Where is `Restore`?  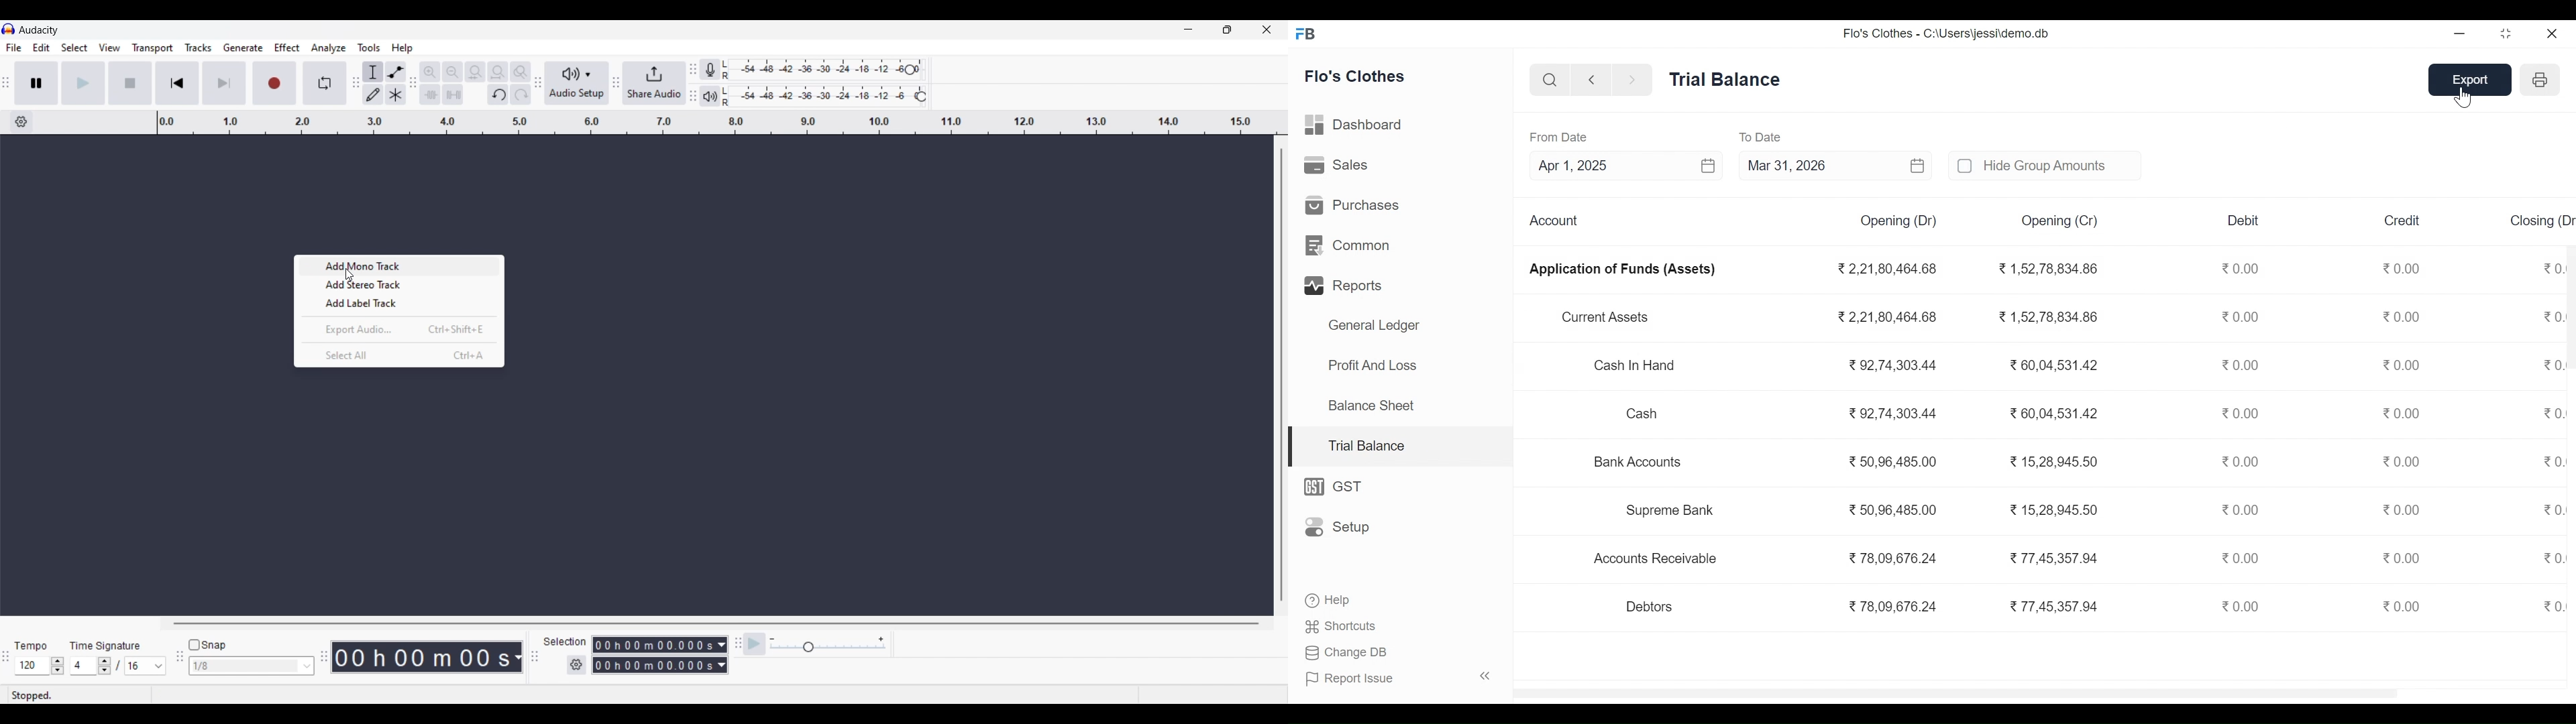
Restore is located at coordinates (2508, 33).